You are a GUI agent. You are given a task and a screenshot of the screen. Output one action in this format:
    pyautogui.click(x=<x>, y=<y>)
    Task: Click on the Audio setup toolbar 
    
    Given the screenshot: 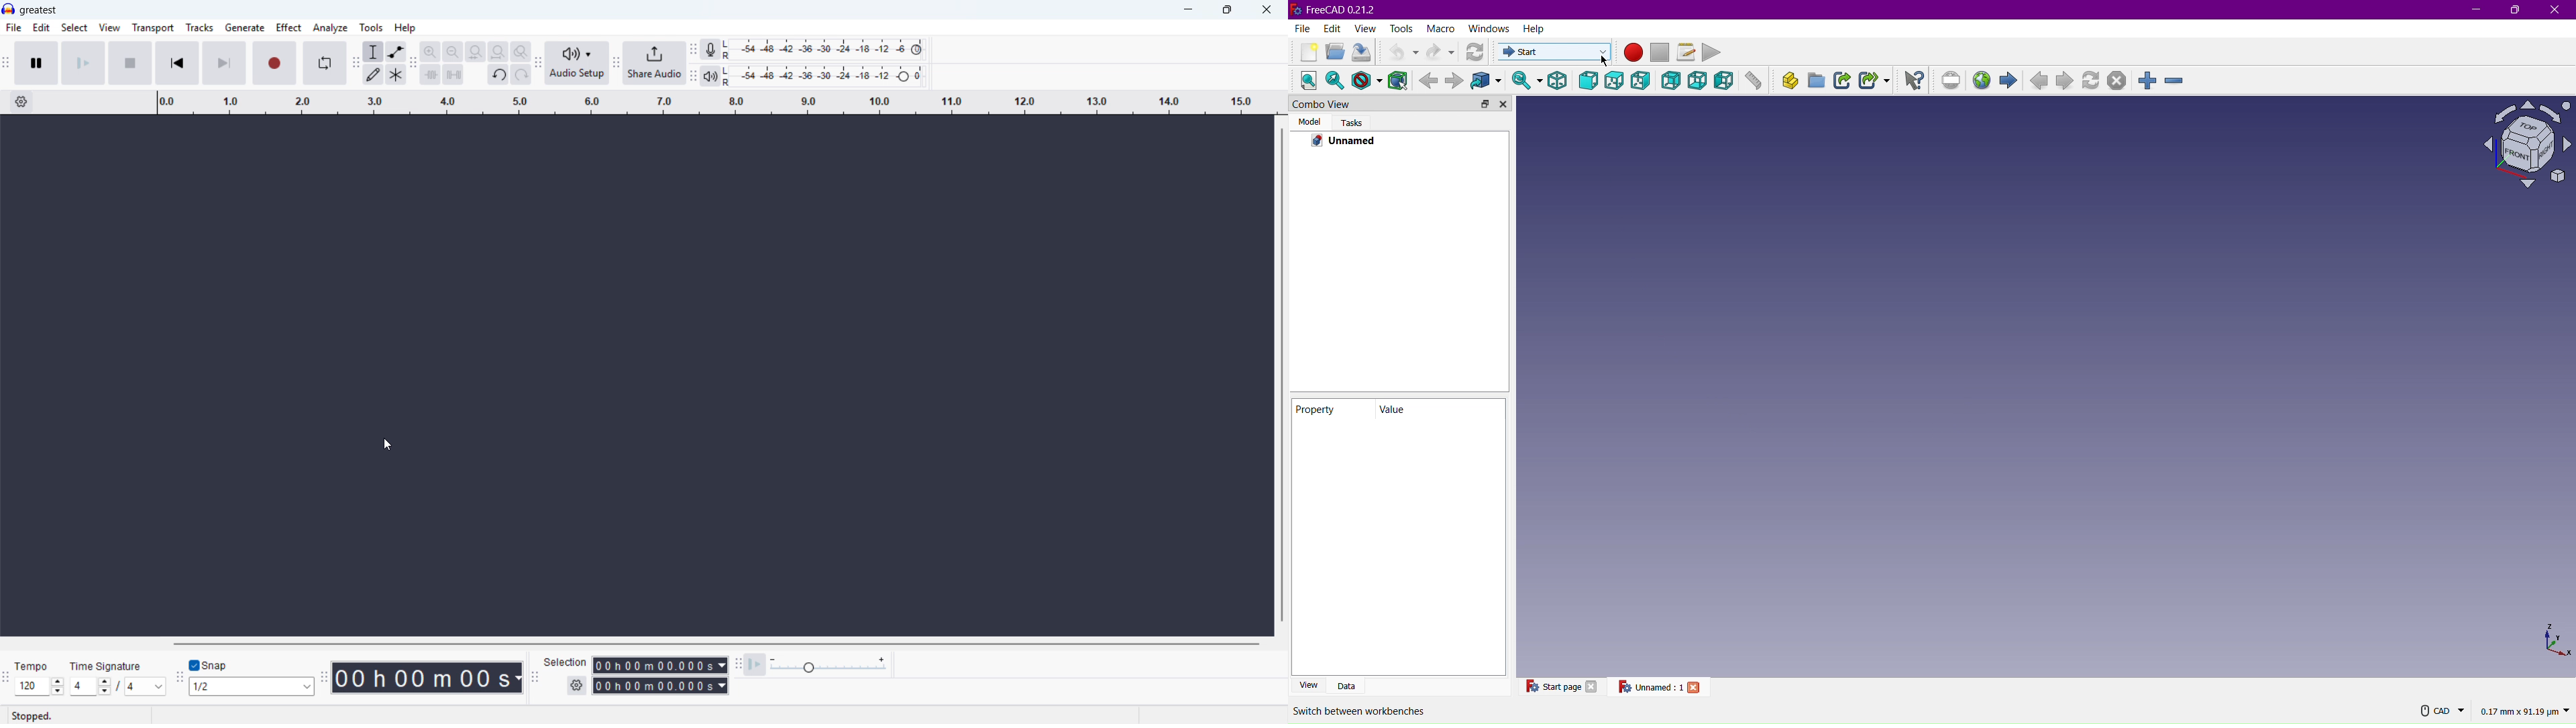 What is the action you would take?
    pyautogui.click(x=539, y=64)
    